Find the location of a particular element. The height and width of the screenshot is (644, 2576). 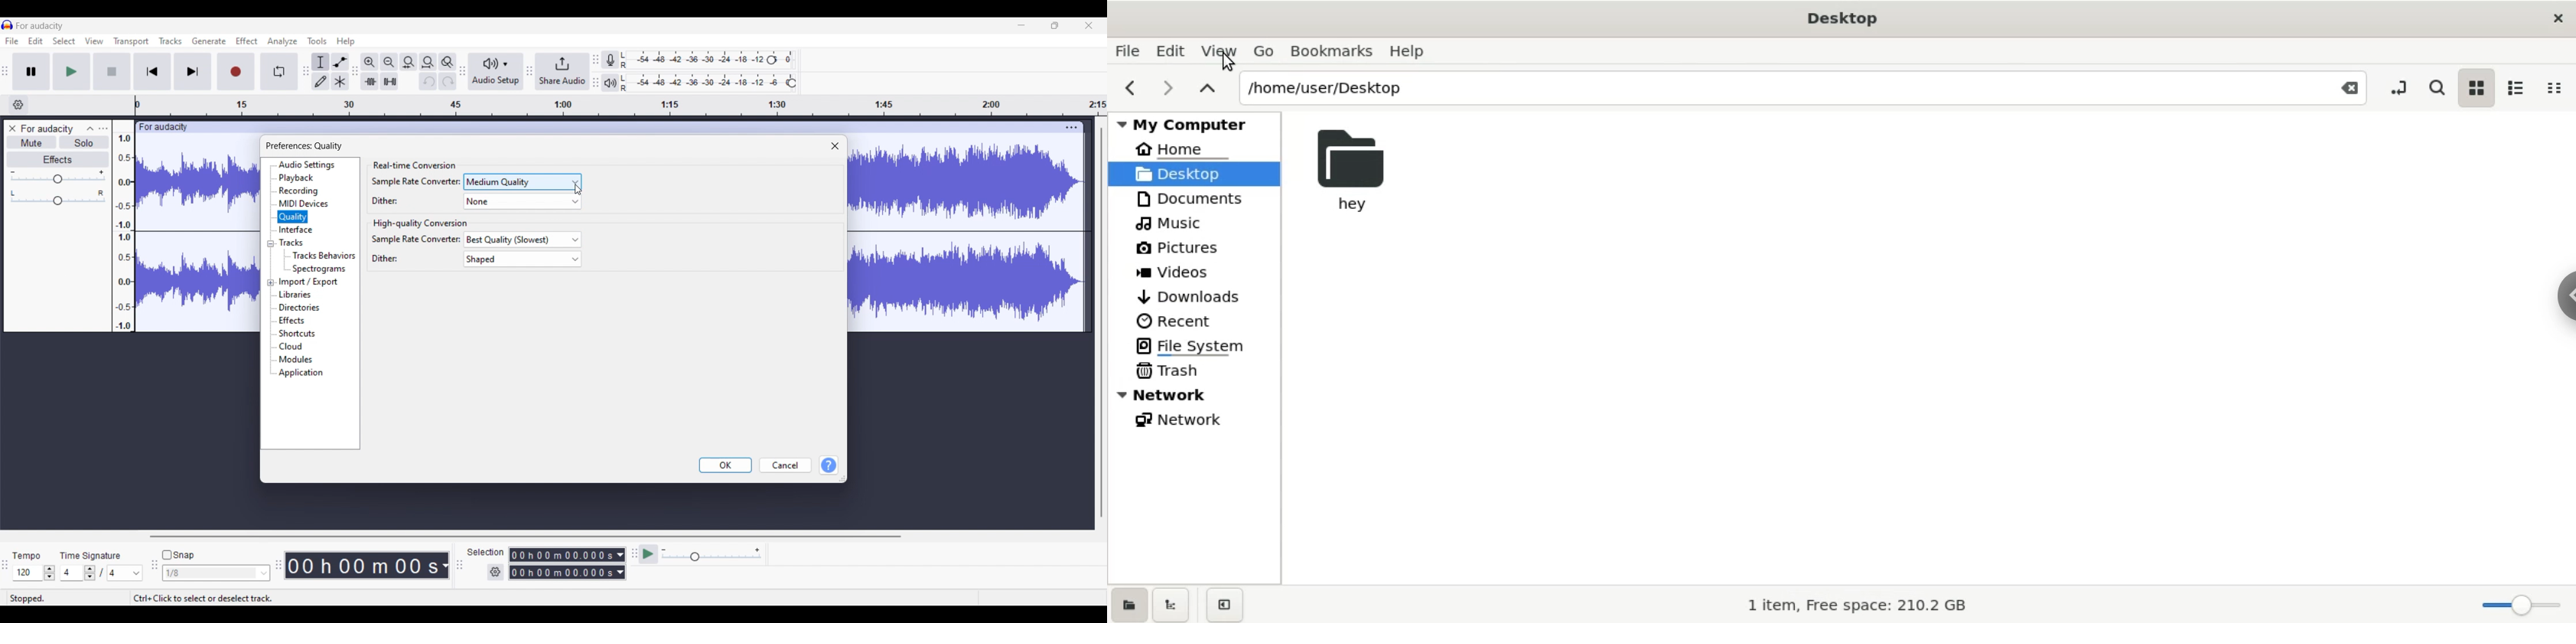

Effects is located at coordinates (58, 159).